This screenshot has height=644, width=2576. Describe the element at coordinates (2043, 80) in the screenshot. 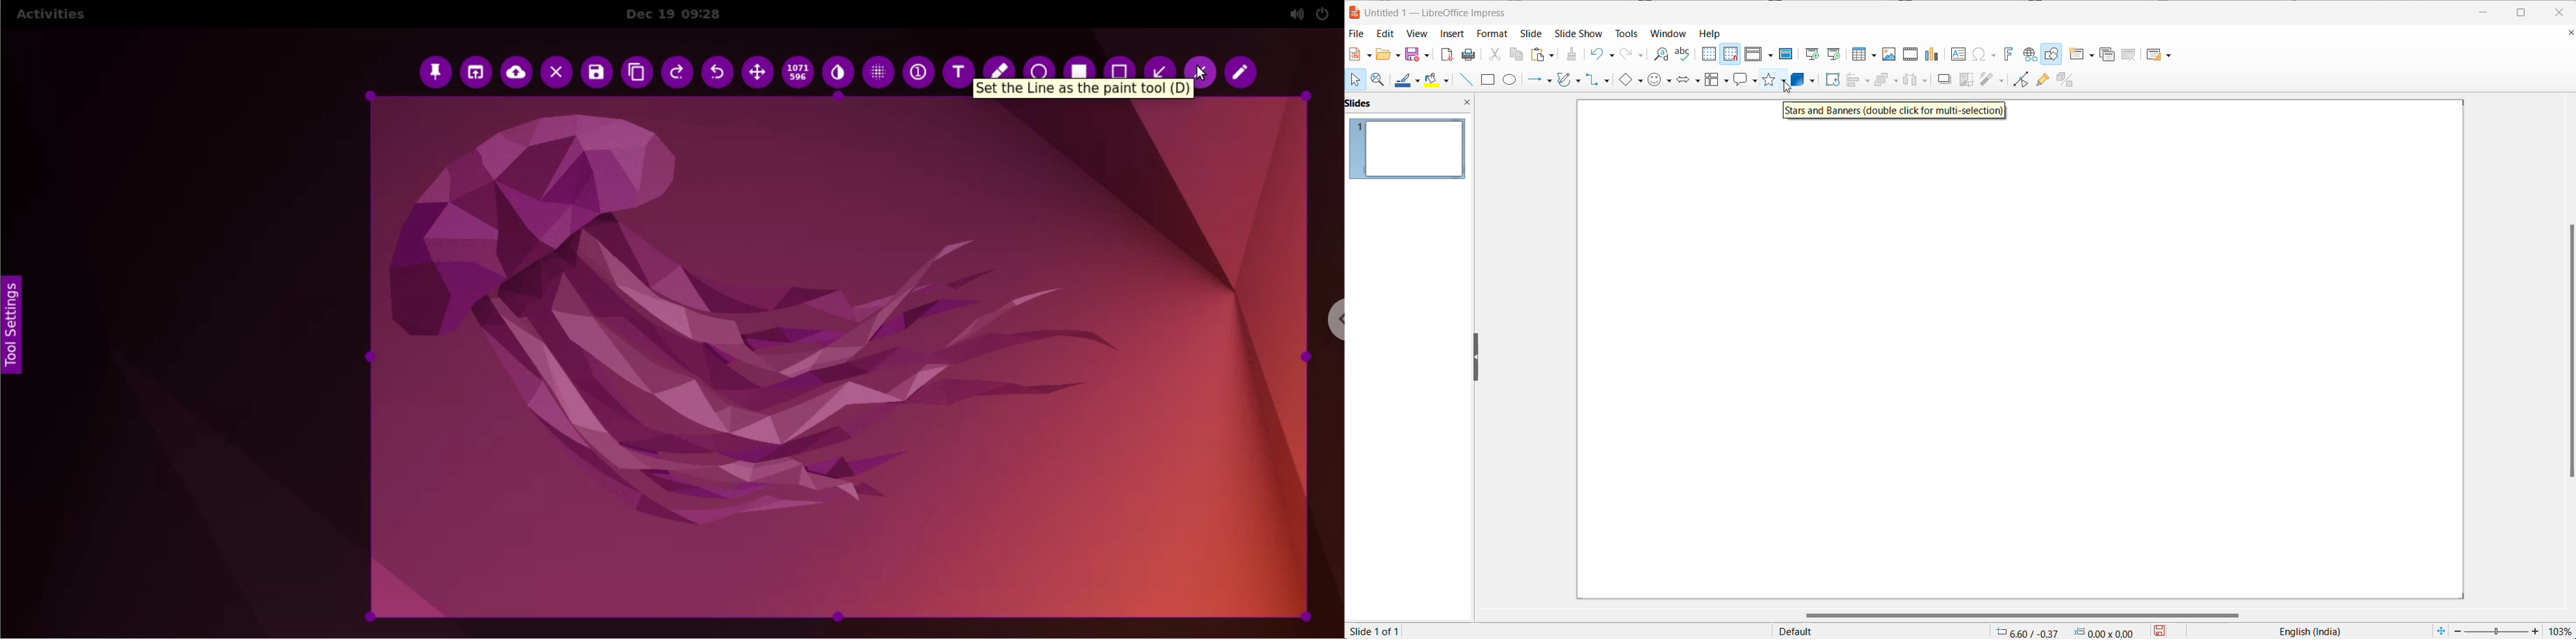

I see `show gluepoint function` at that location.